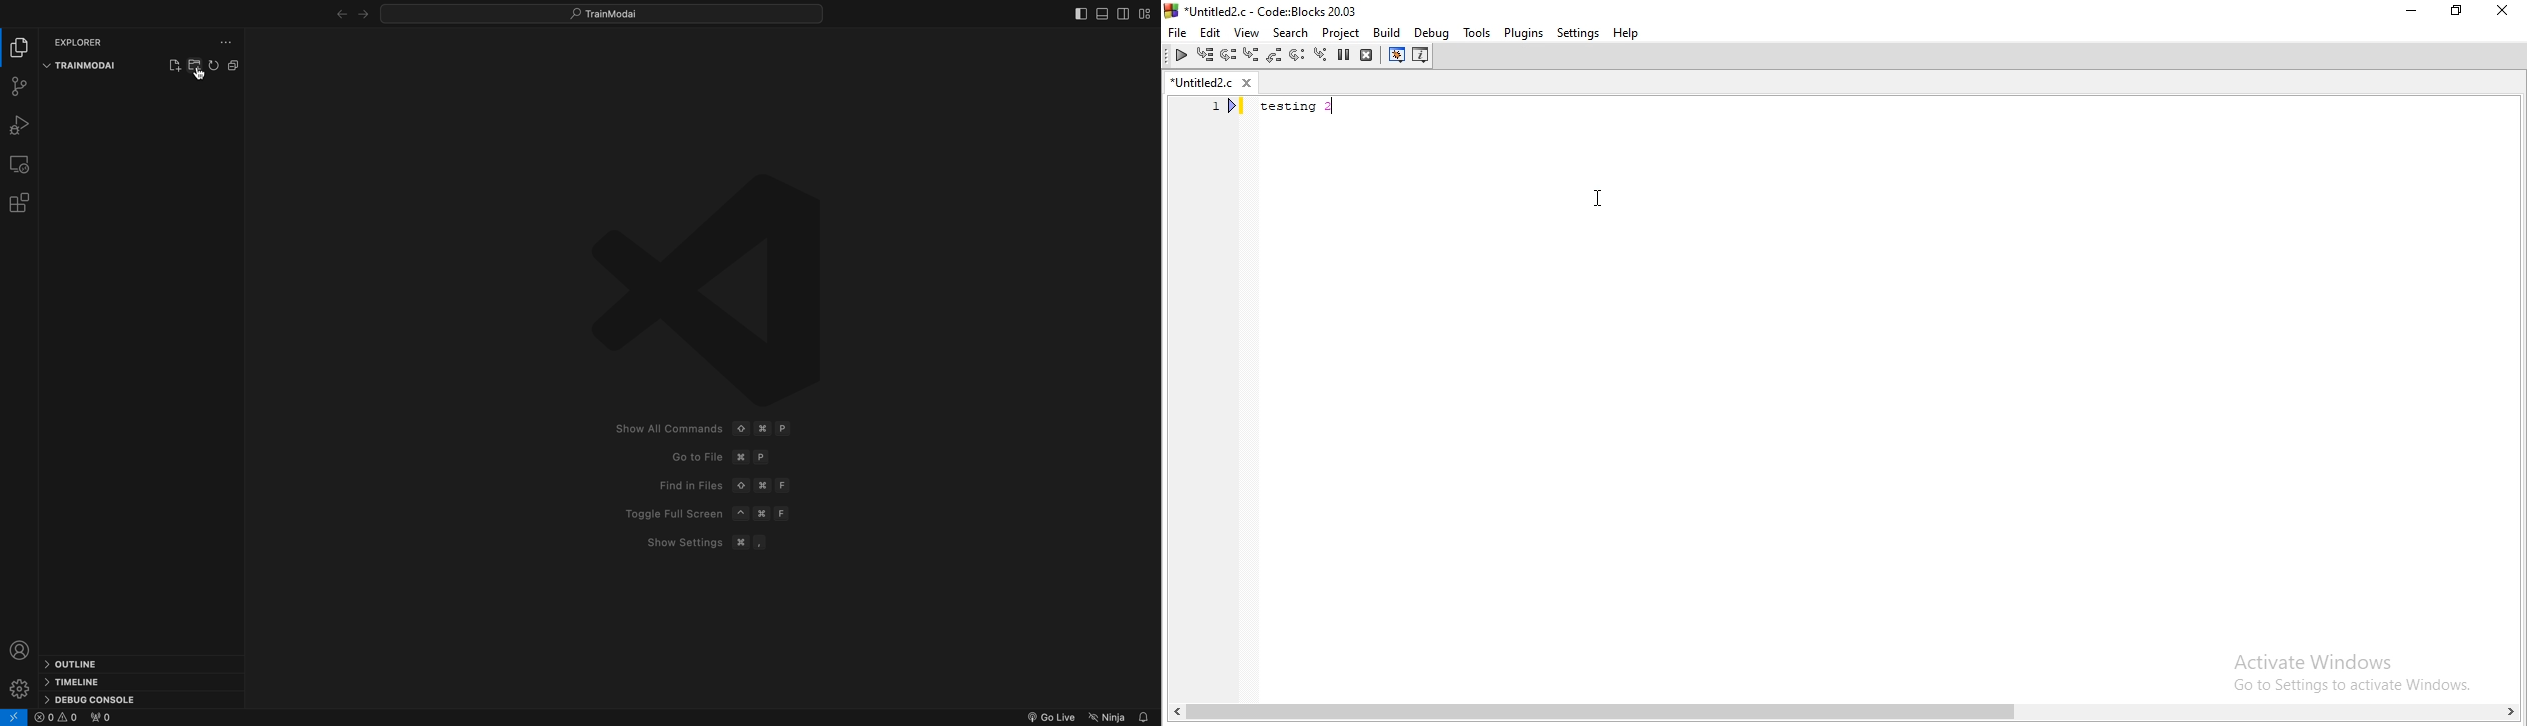  I want to click on 0, so click(56, 718).